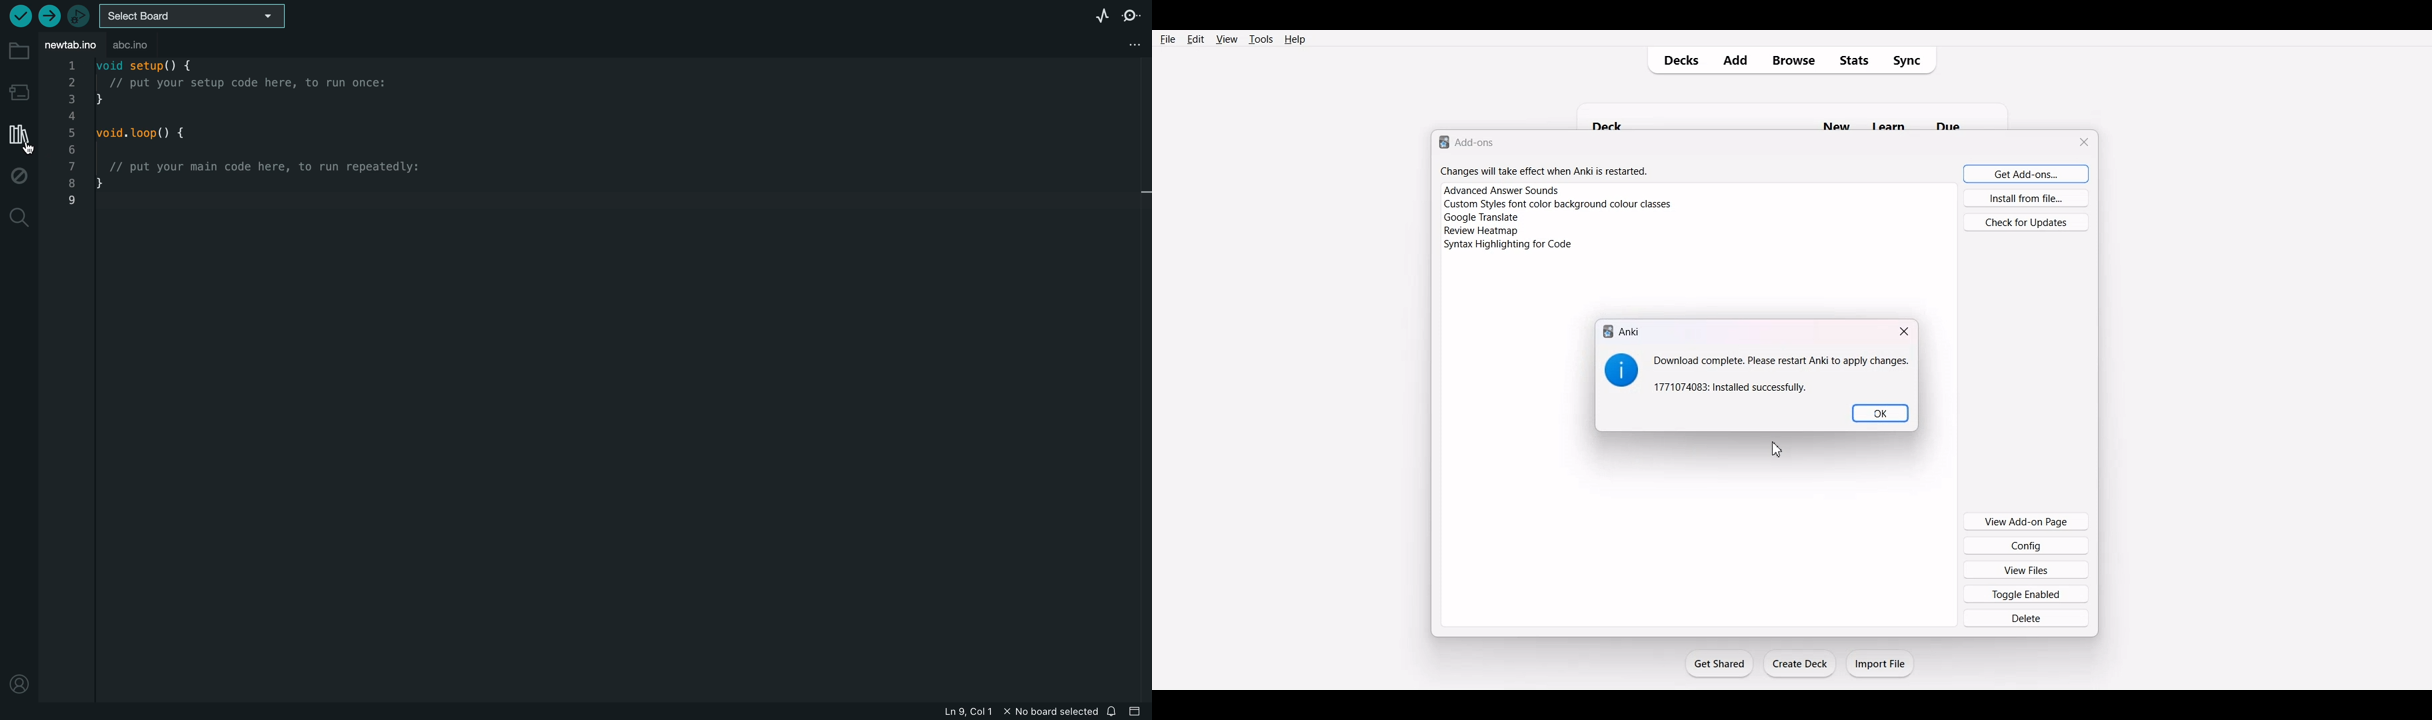 The image size is (2436, 728). I want to click on Text 2, so click(1779, 373).